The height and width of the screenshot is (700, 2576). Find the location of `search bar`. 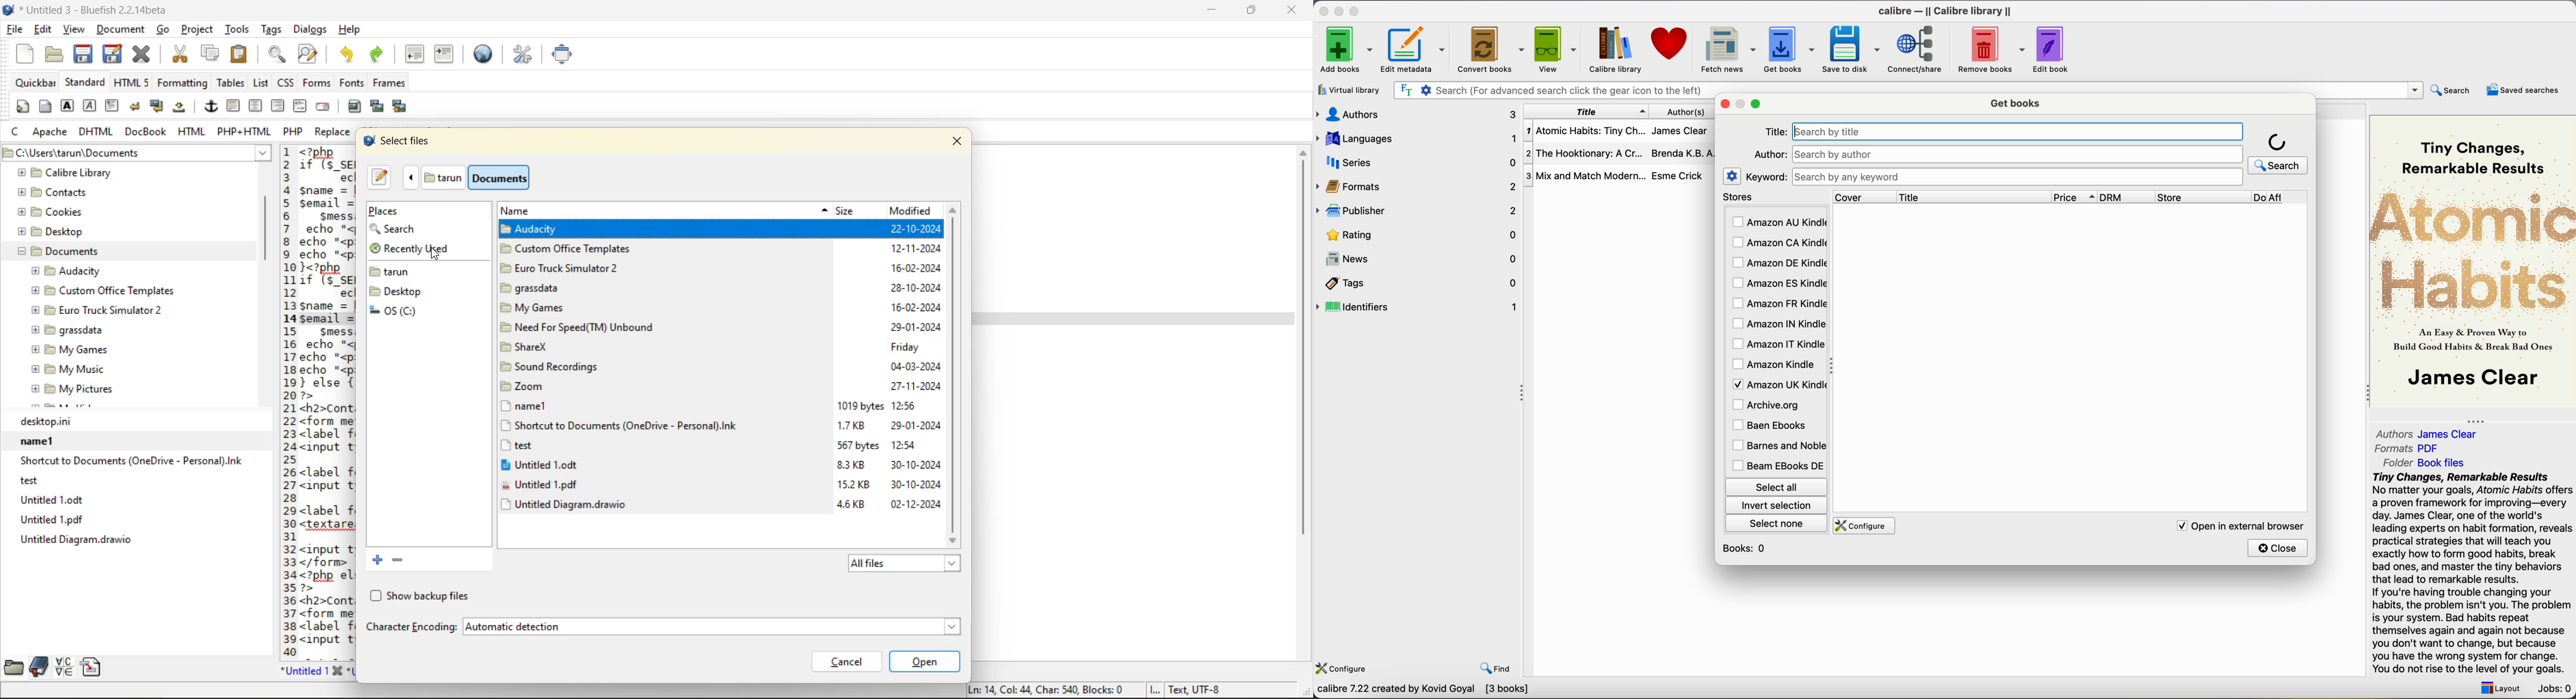

search bar is located at coordinates (1551, 91).